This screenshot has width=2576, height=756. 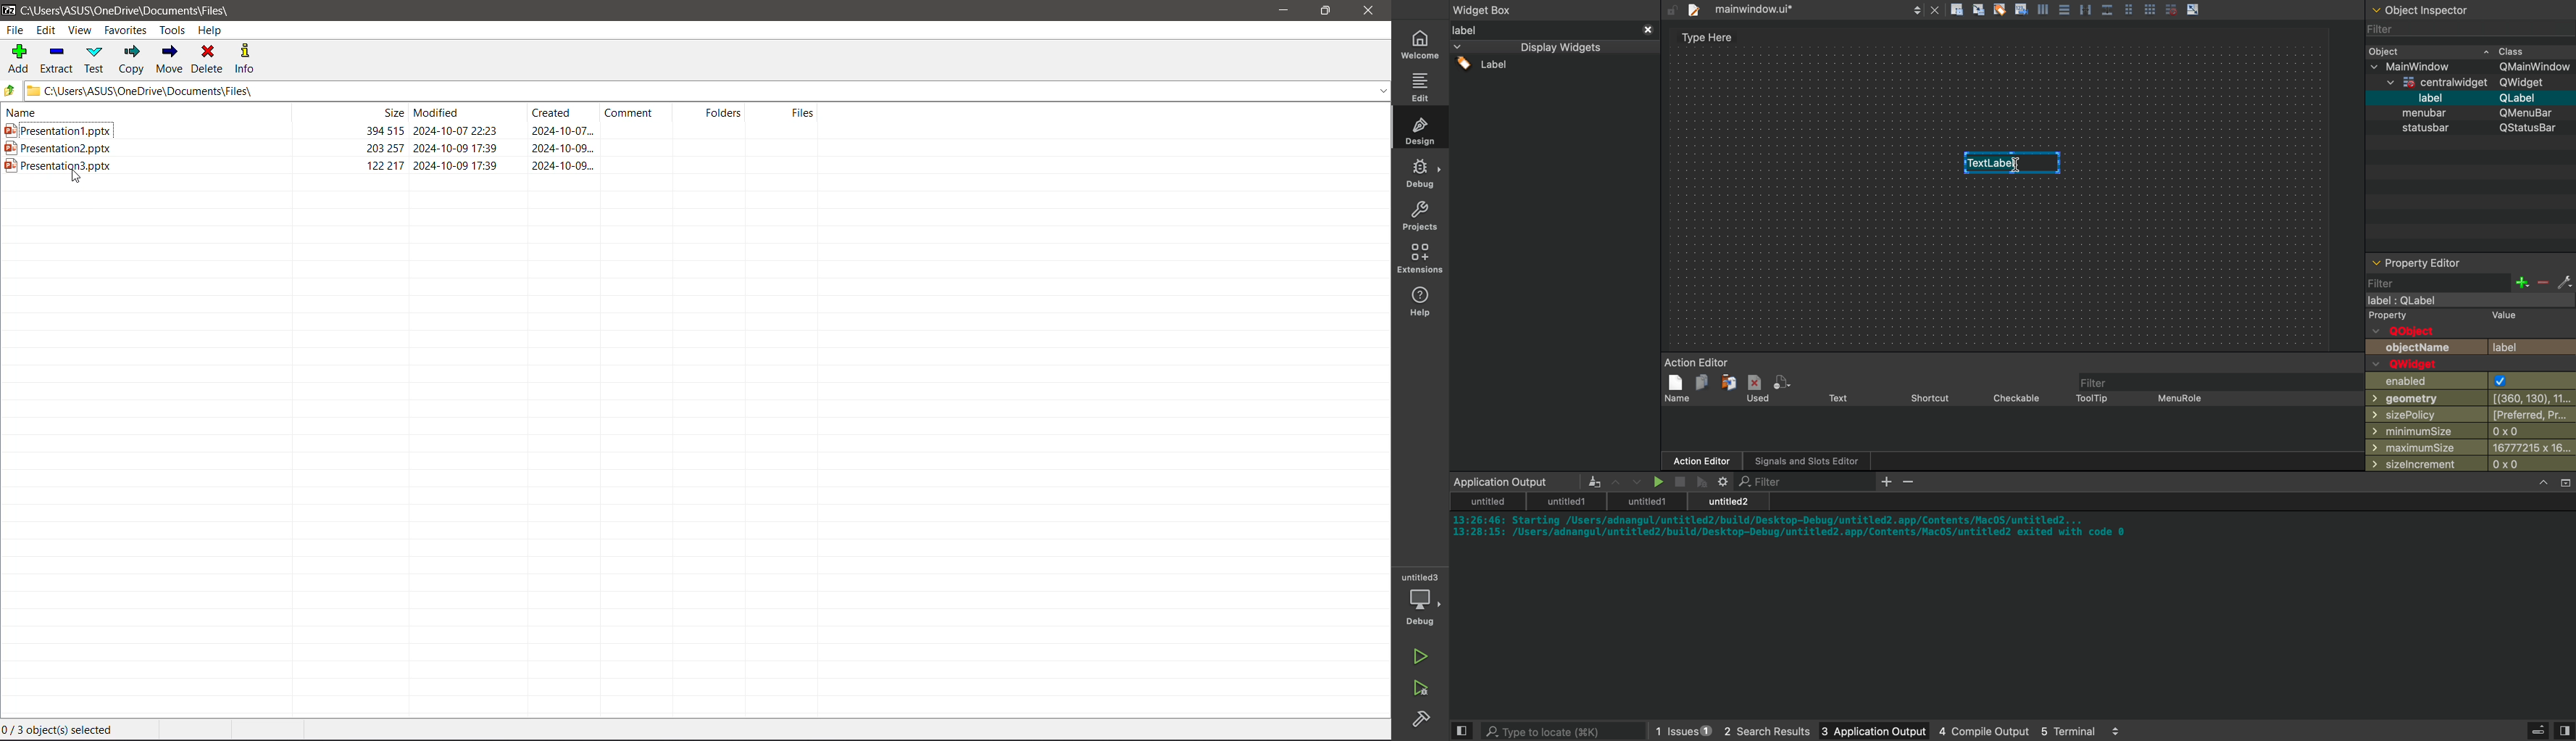 What do you see at coordinates (1422, 258) in the screenshot?
I see `extensions` at bounding box center [1422, 258].